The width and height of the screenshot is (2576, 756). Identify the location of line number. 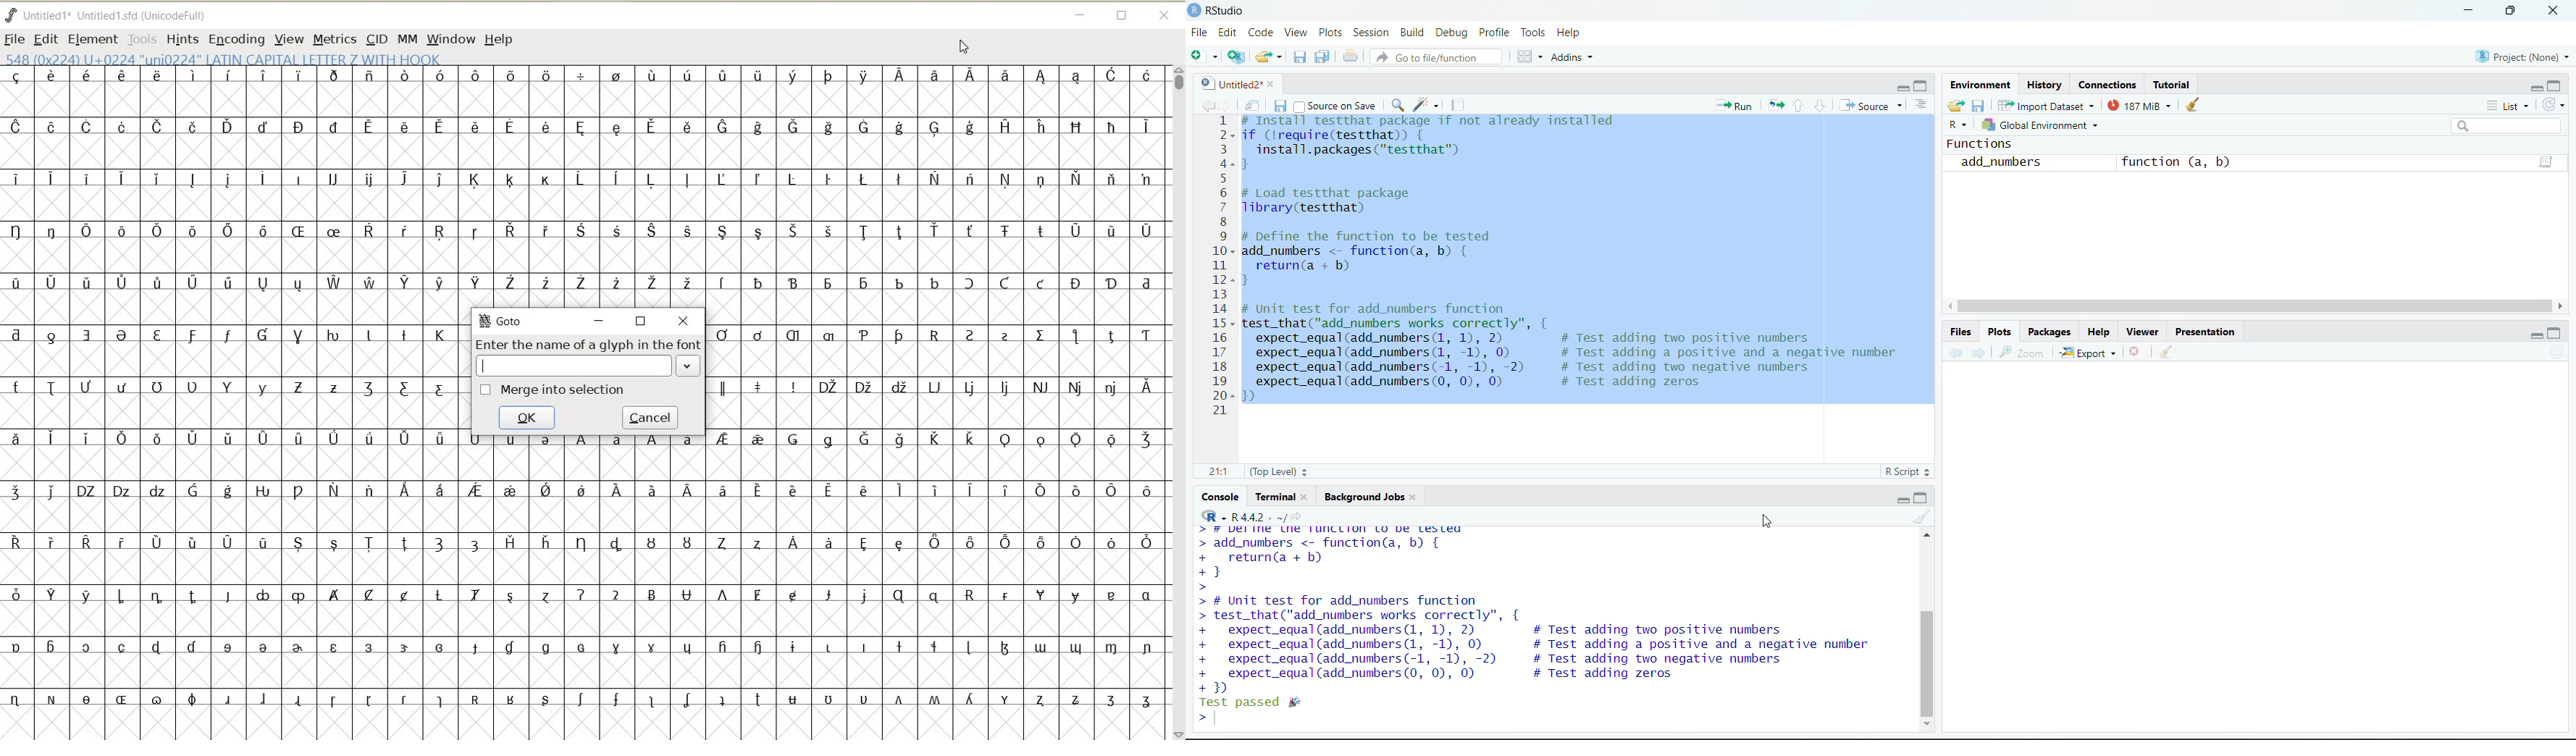
(1225, 265).